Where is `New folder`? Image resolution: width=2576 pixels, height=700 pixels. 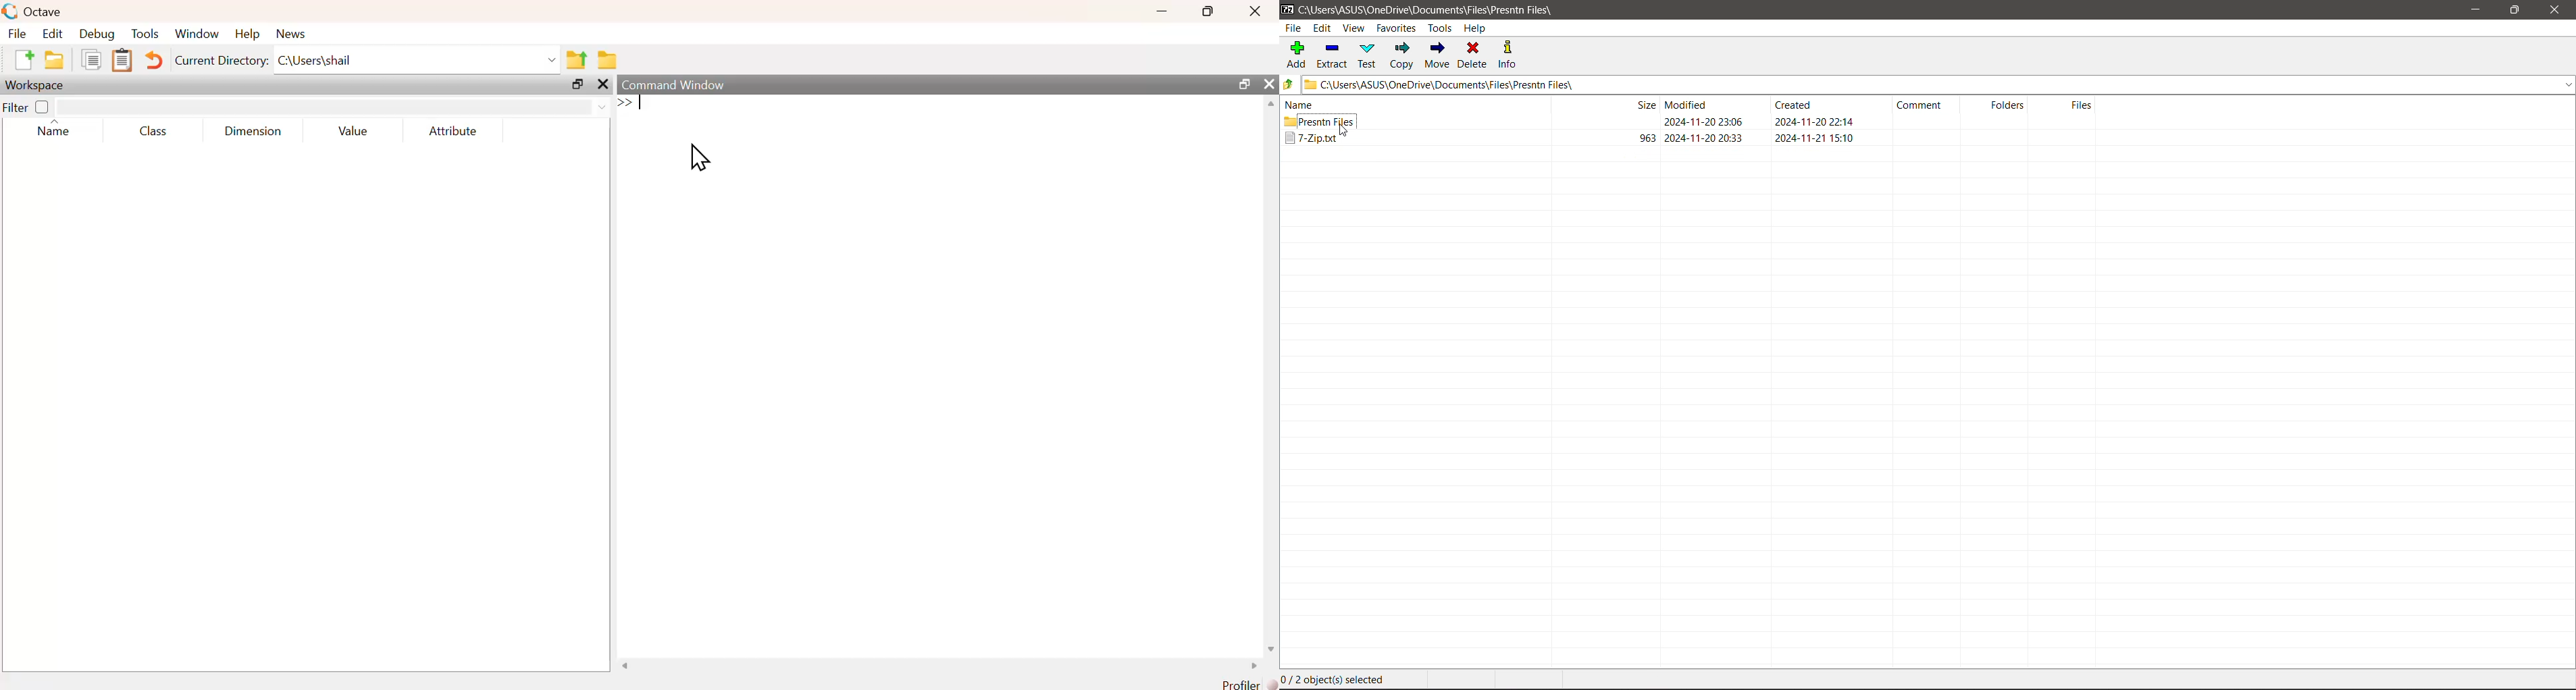
New folder is located at coordinates (55, 59).